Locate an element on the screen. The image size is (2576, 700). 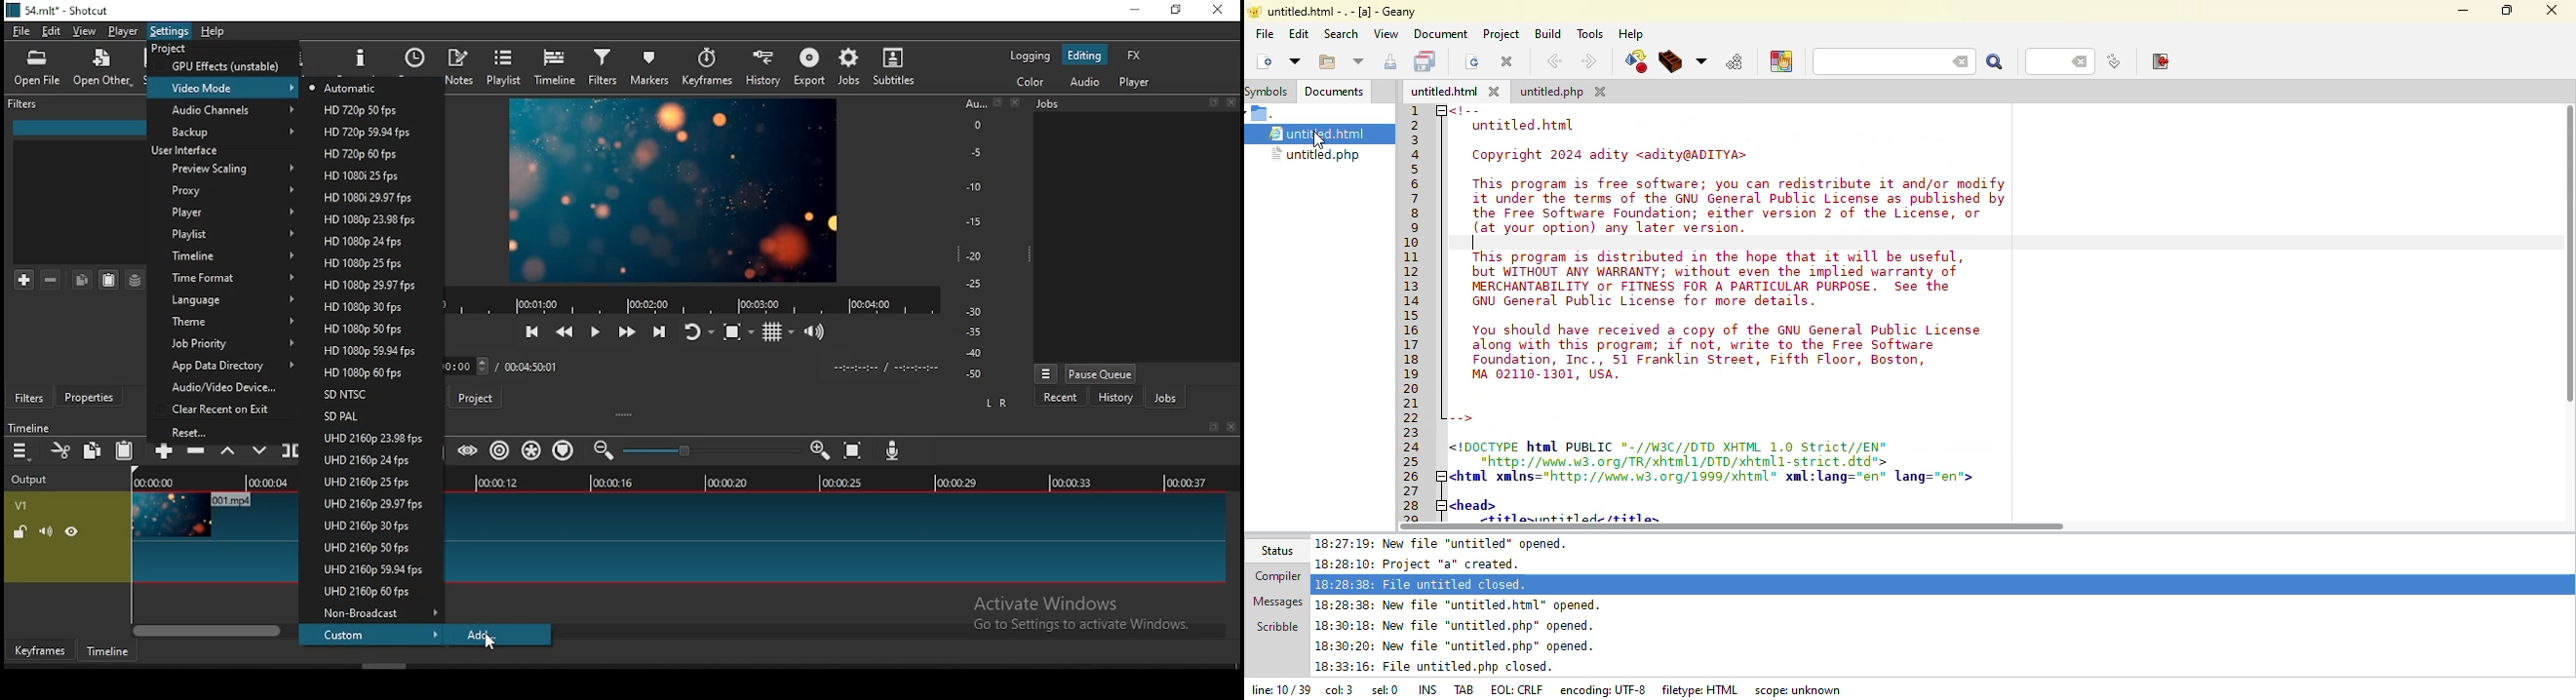
keyframe is located at coordinates (40, 651).